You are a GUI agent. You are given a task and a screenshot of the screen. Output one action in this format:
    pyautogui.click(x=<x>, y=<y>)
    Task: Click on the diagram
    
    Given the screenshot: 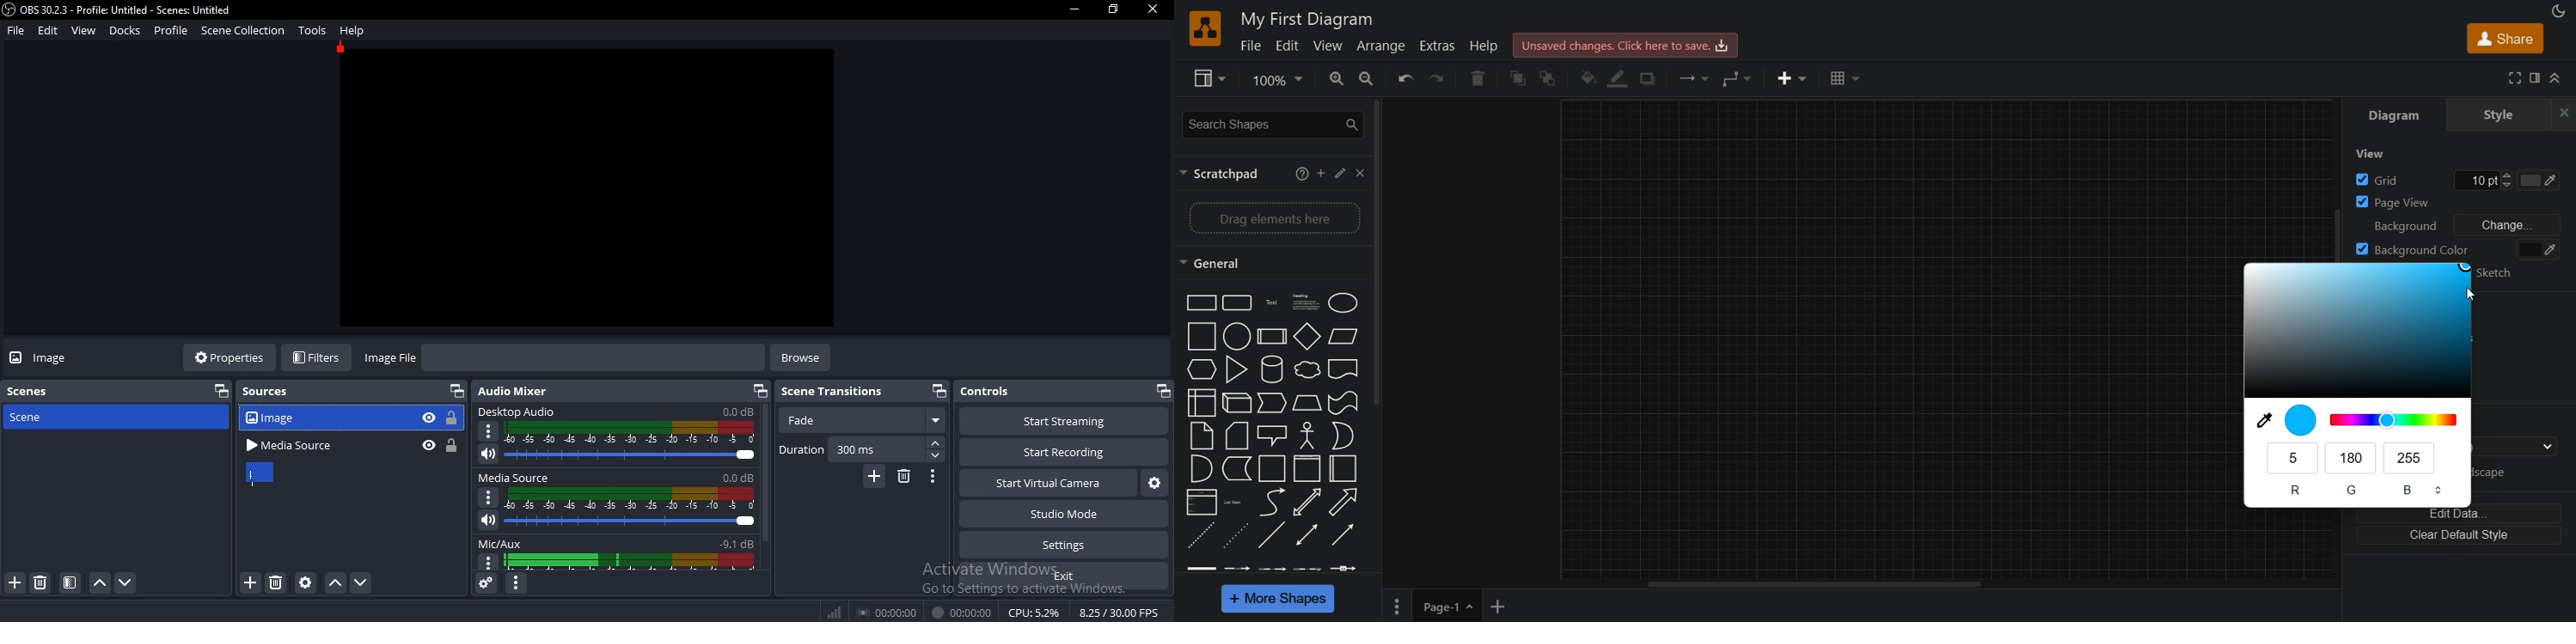 What is the action you would take?
    pyautogui.click(x=2395, y=112)
    